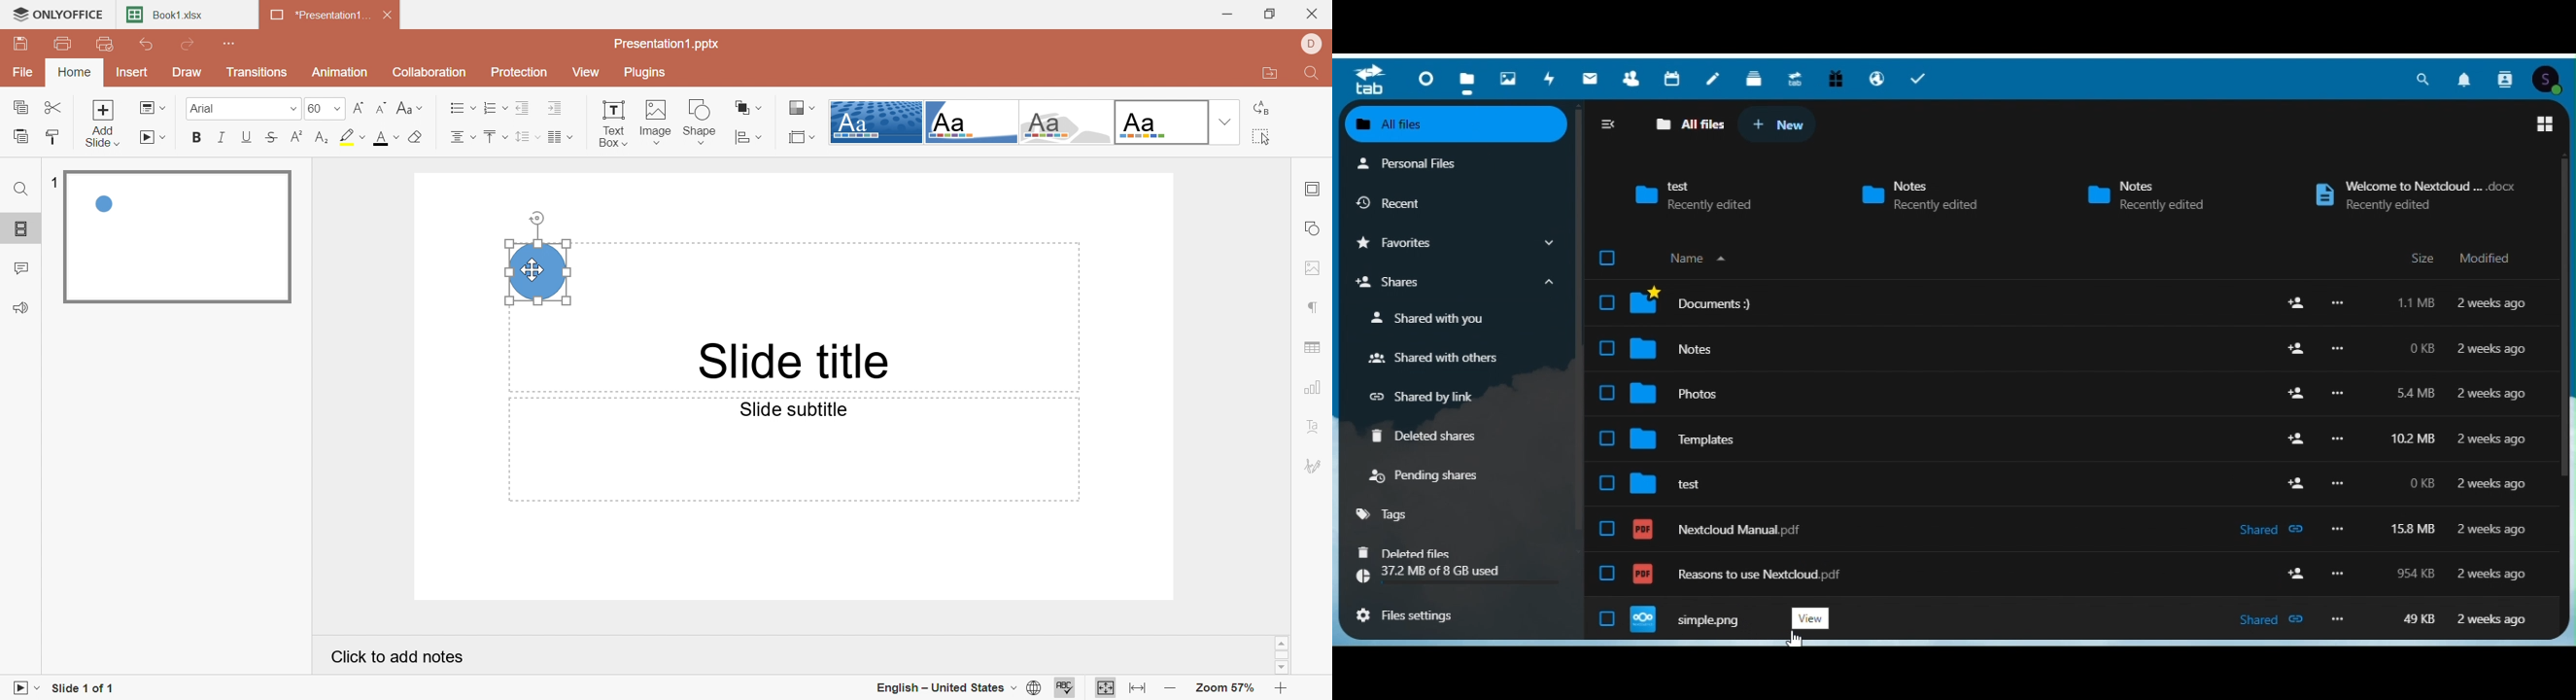 The image size is (2576, 700). What do you see at coordinates (748, 106) in the screenshot?
I see `Arrange shape` at bounding box center [748, 106].